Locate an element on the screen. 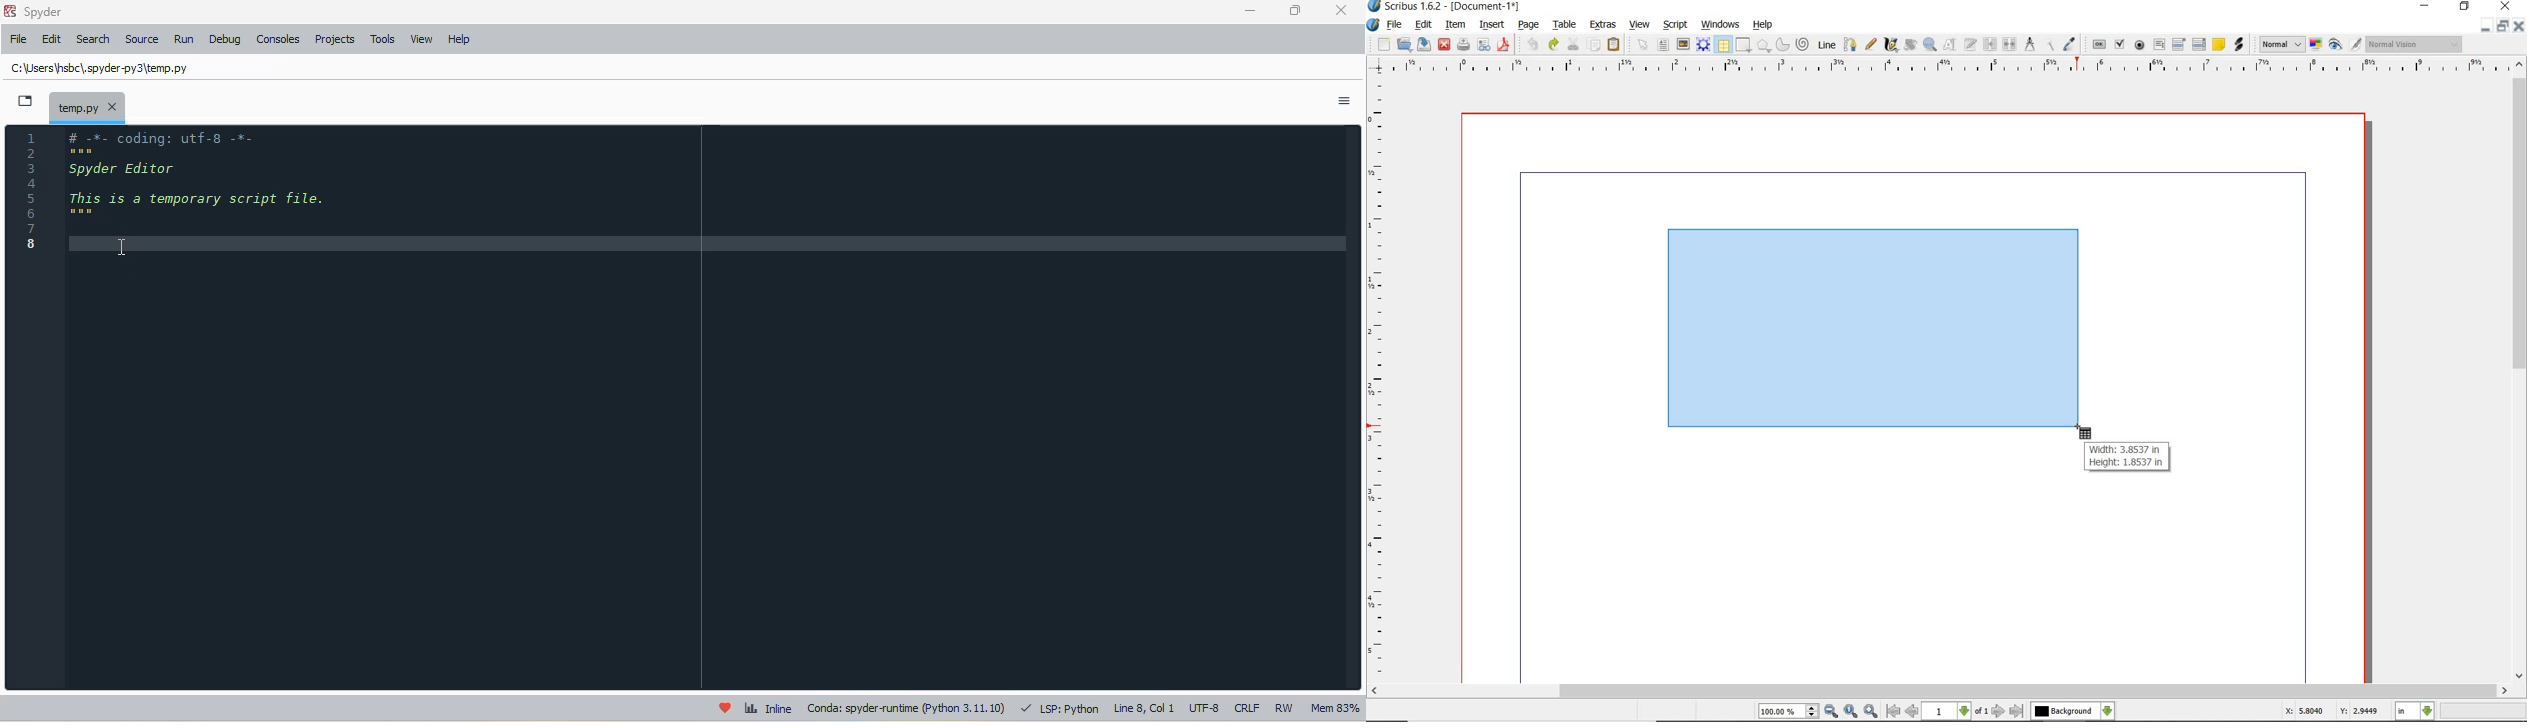 This screenshot has width=2548, height=728. help is located at coordinates (460, 39).